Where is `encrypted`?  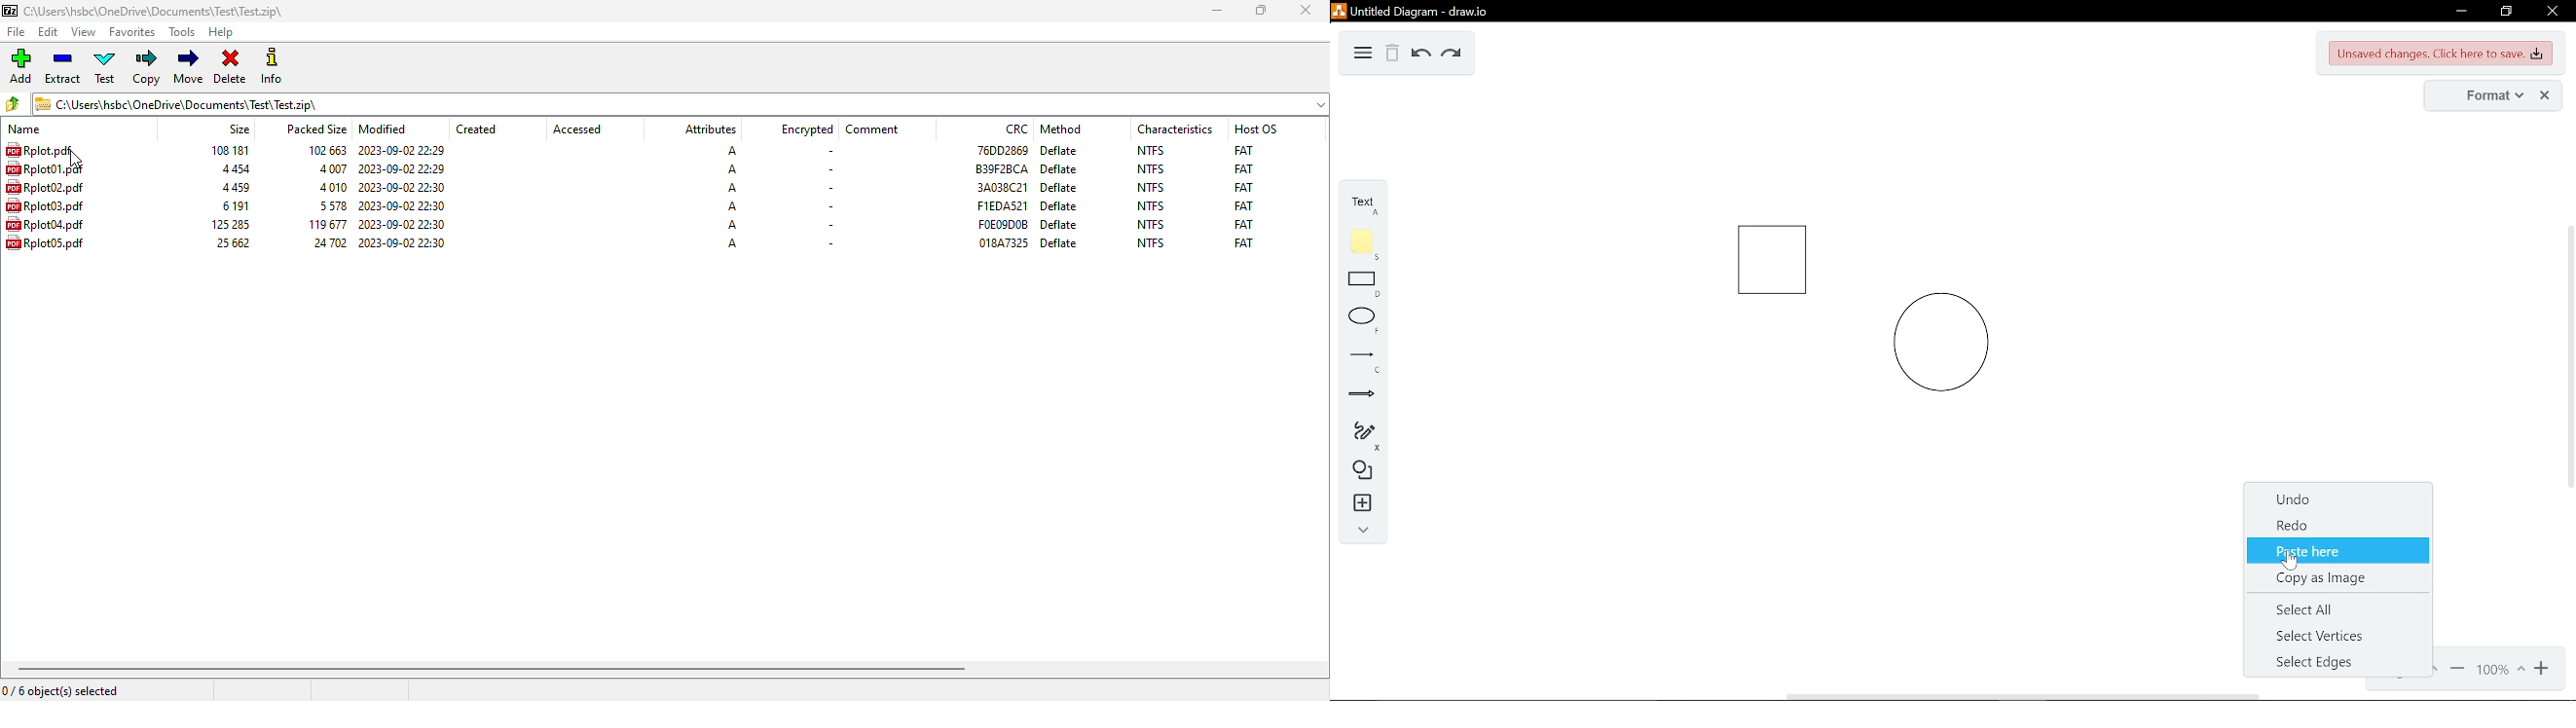
encrypted is located at coordinates (807, 129).